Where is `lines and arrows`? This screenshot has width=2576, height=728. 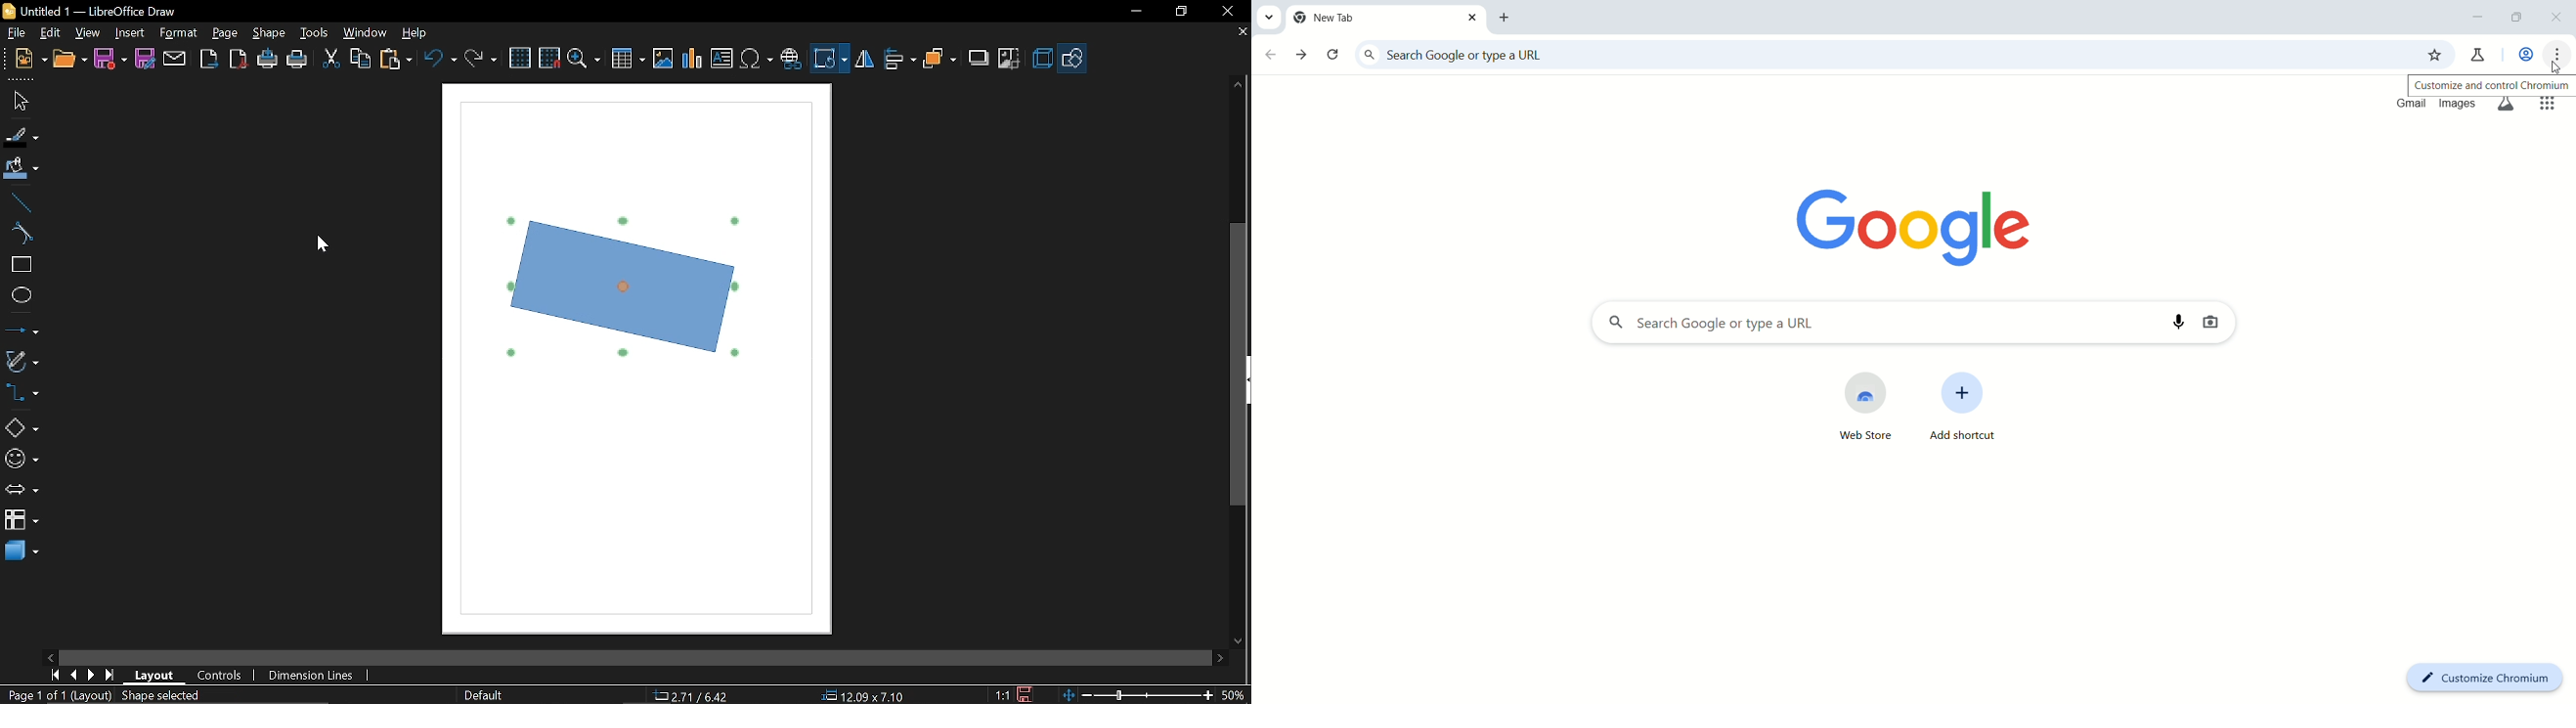
lines and arrows is located at coordinates (22, 331).